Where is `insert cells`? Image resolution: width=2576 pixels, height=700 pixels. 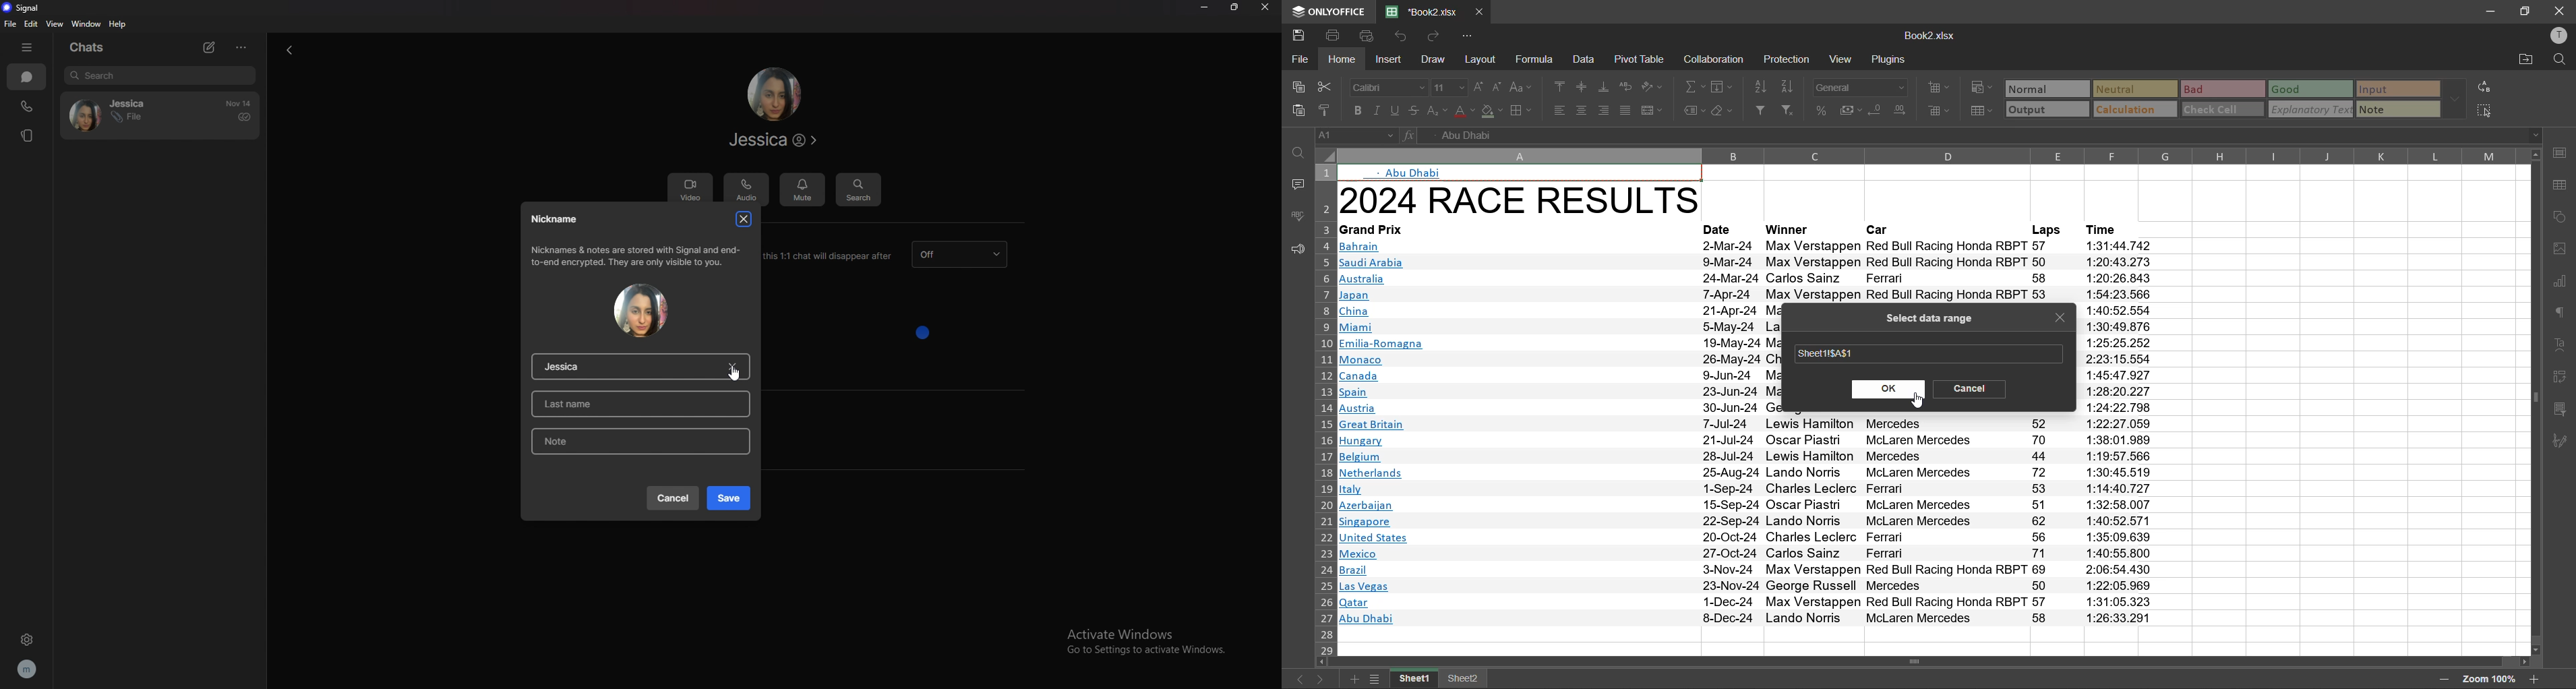 insert cells is located at coordinates (1939, 88).